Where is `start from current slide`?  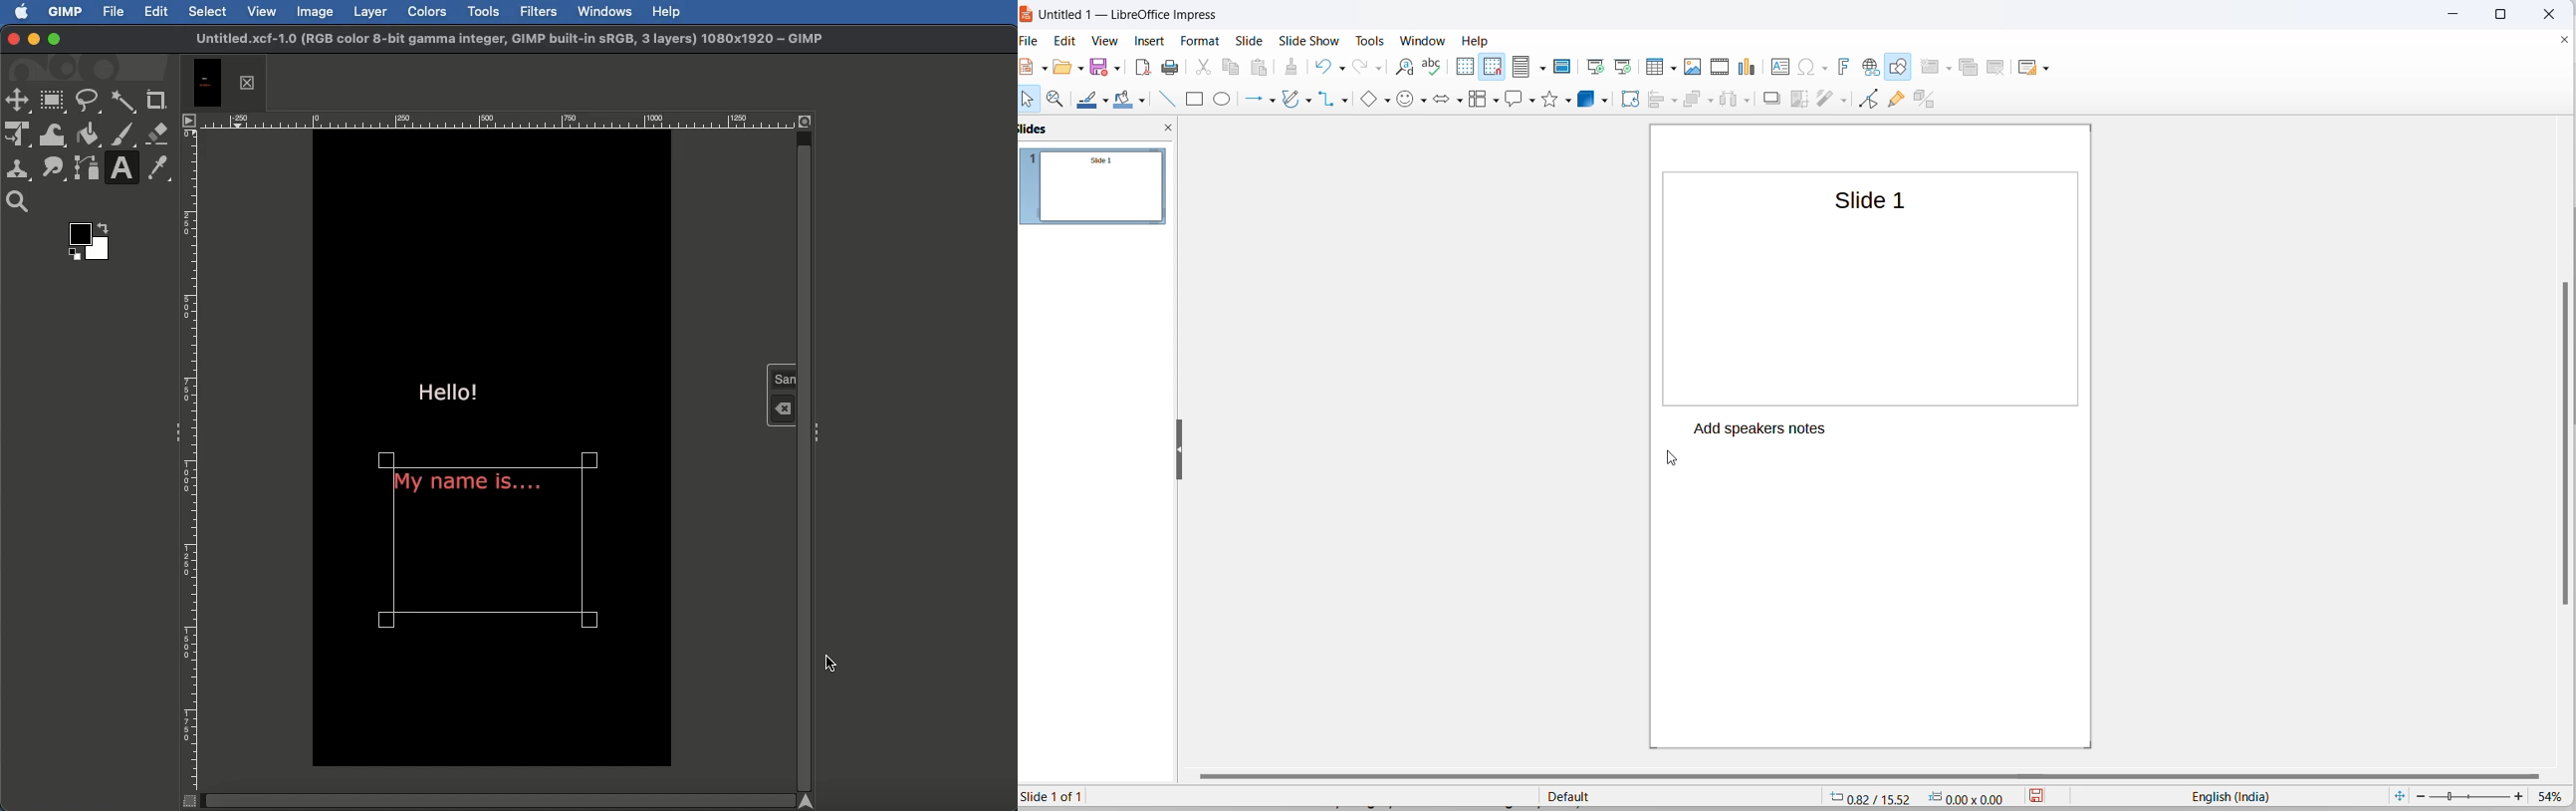
start from current slide is located at coordinates (1622, 66).